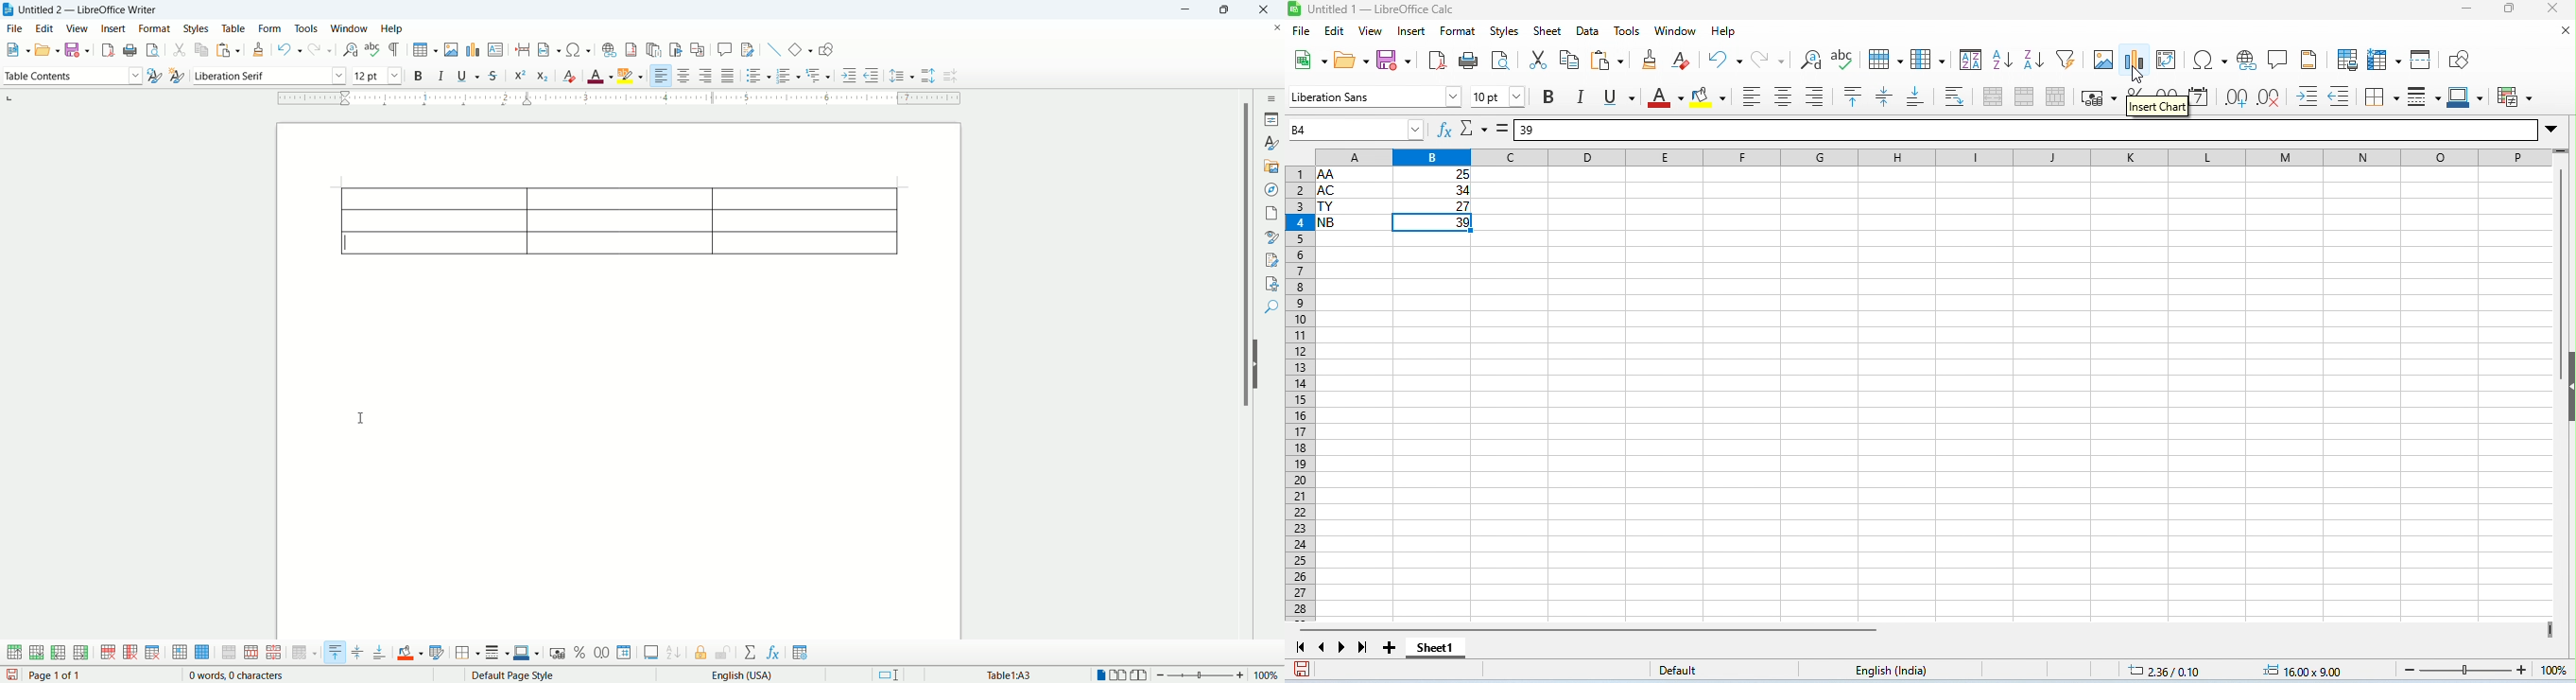 The image size is (2576, 700). What do you see at coordinates (1971, 61) in the screenshot?
I see `sort` at bounding box center [1971, 61].